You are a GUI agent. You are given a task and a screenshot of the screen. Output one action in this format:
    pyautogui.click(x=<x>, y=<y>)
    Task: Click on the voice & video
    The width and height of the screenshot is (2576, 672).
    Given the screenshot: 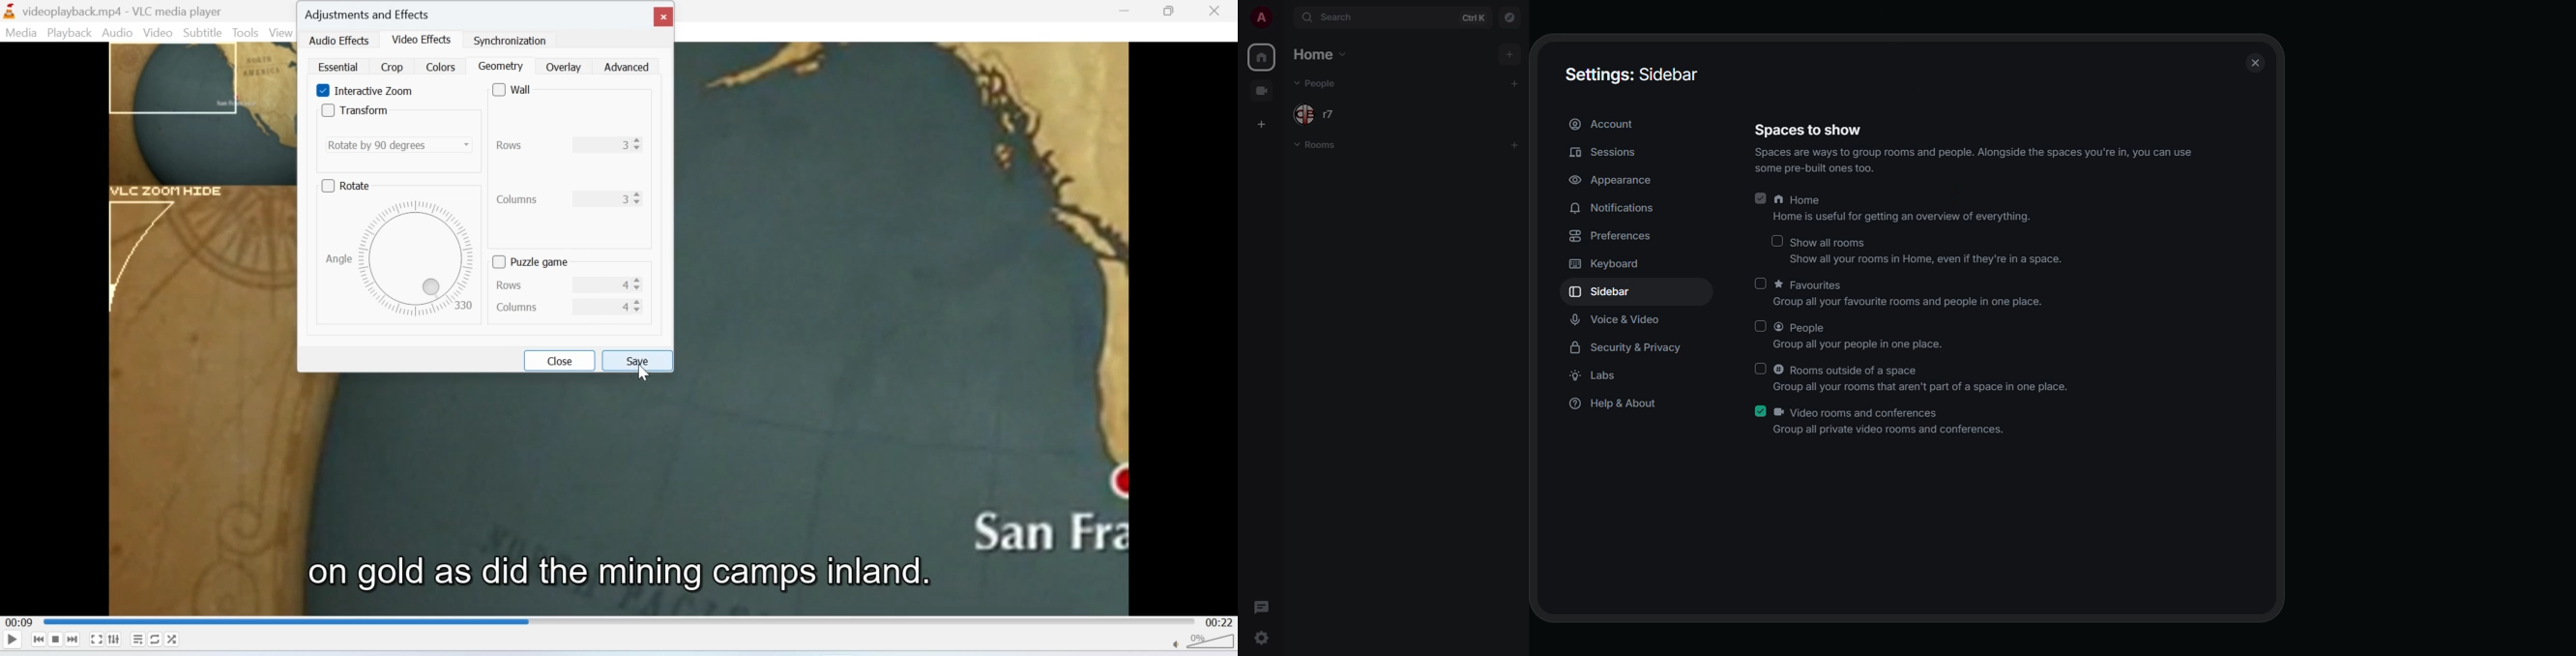 What is the action you would take?
    pyautogui.click(x=1619, y=321)
    